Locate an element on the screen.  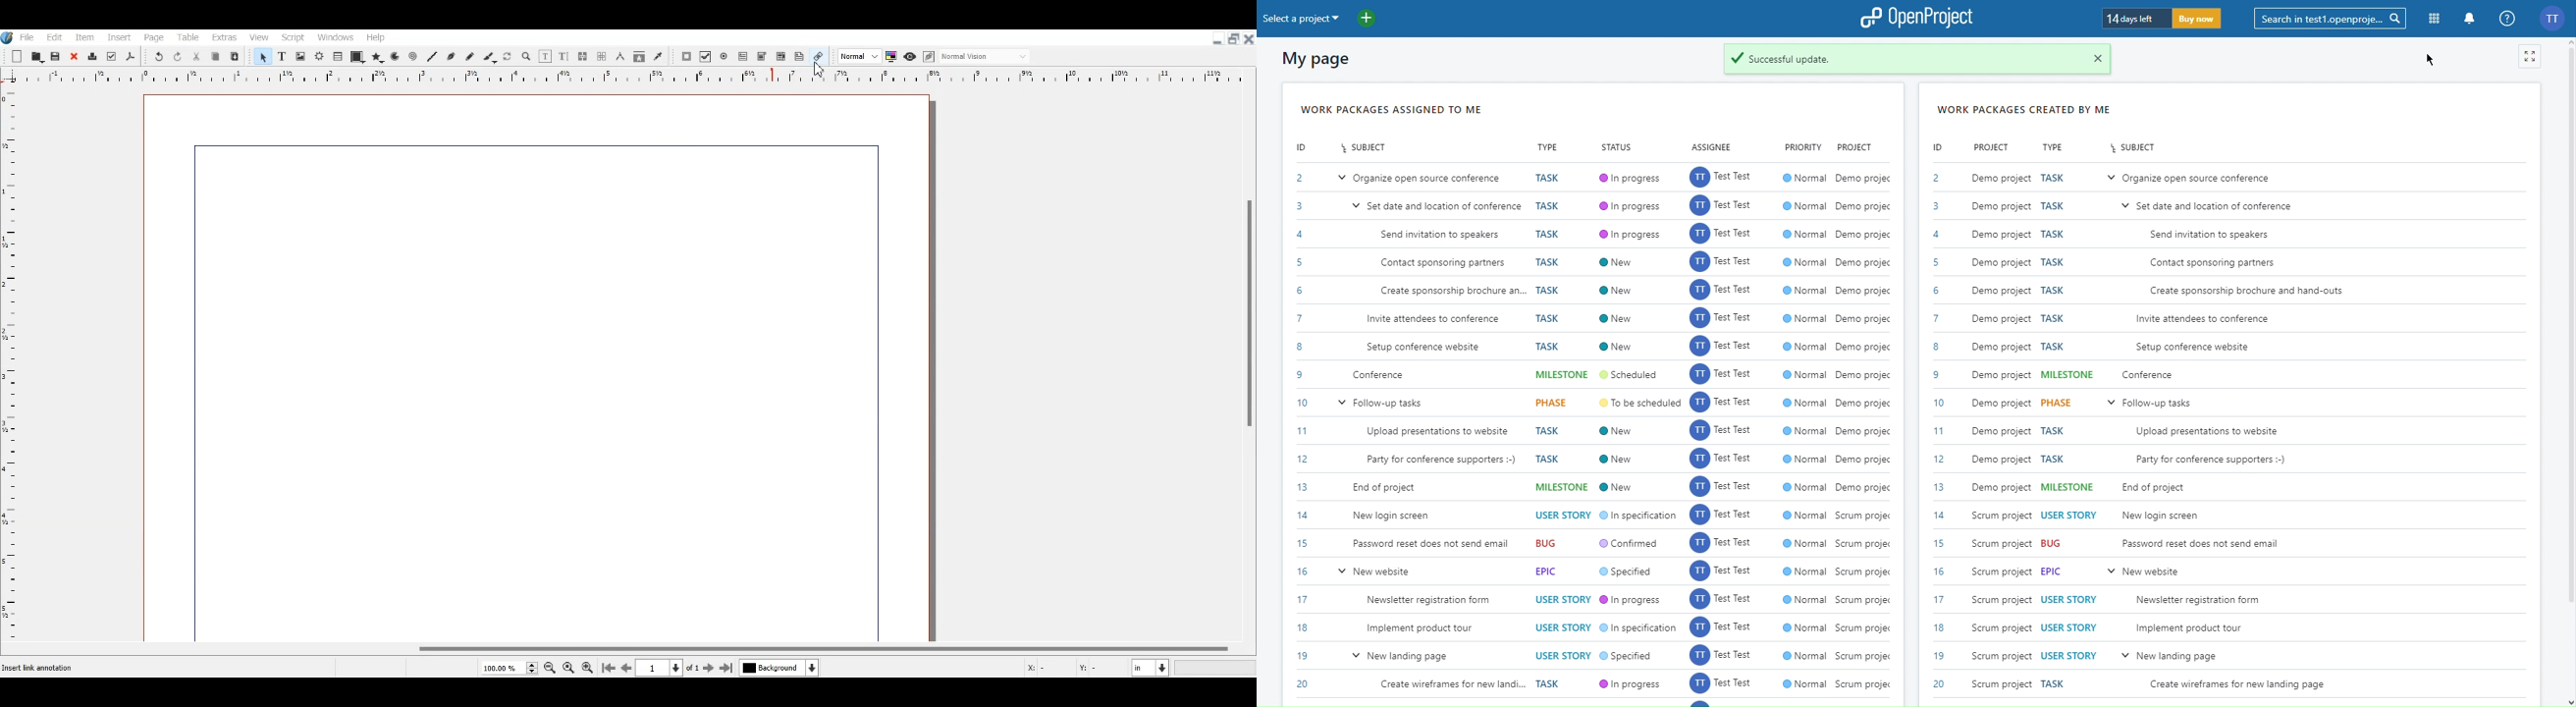
File is located at coordinates (28, 36).